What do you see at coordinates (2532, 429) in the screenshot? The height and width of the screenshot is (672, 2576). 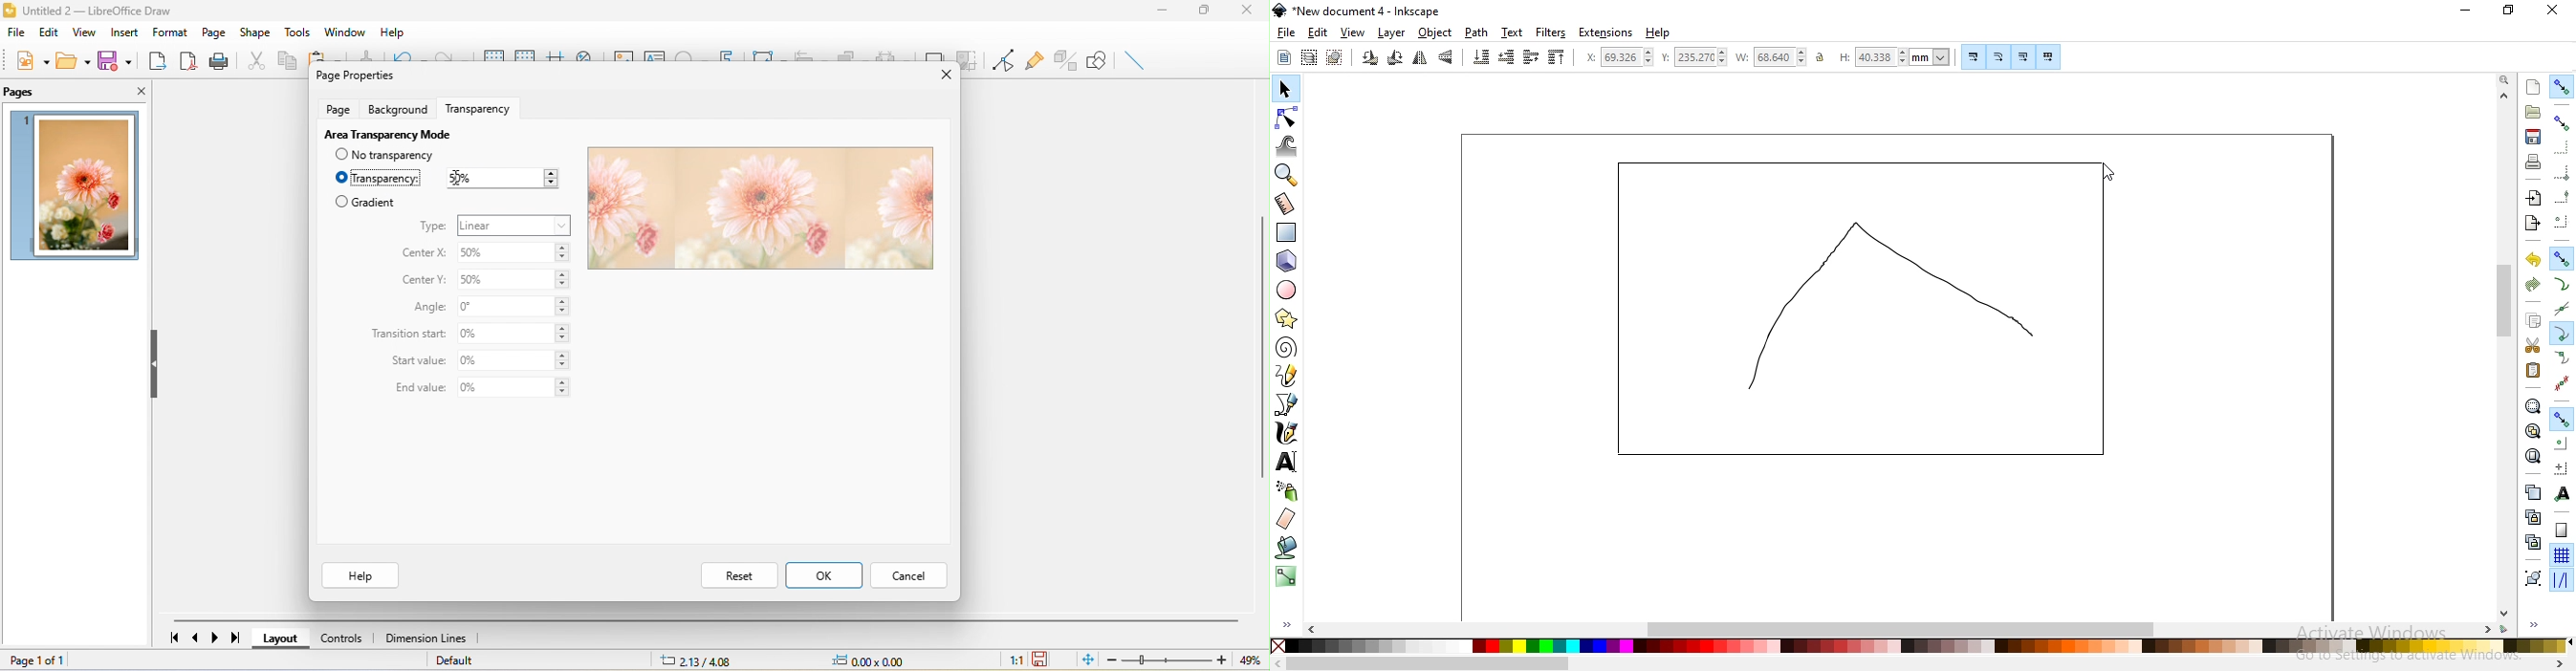 I see `zoom to fit drawing` at bounding box center [2532, 429].